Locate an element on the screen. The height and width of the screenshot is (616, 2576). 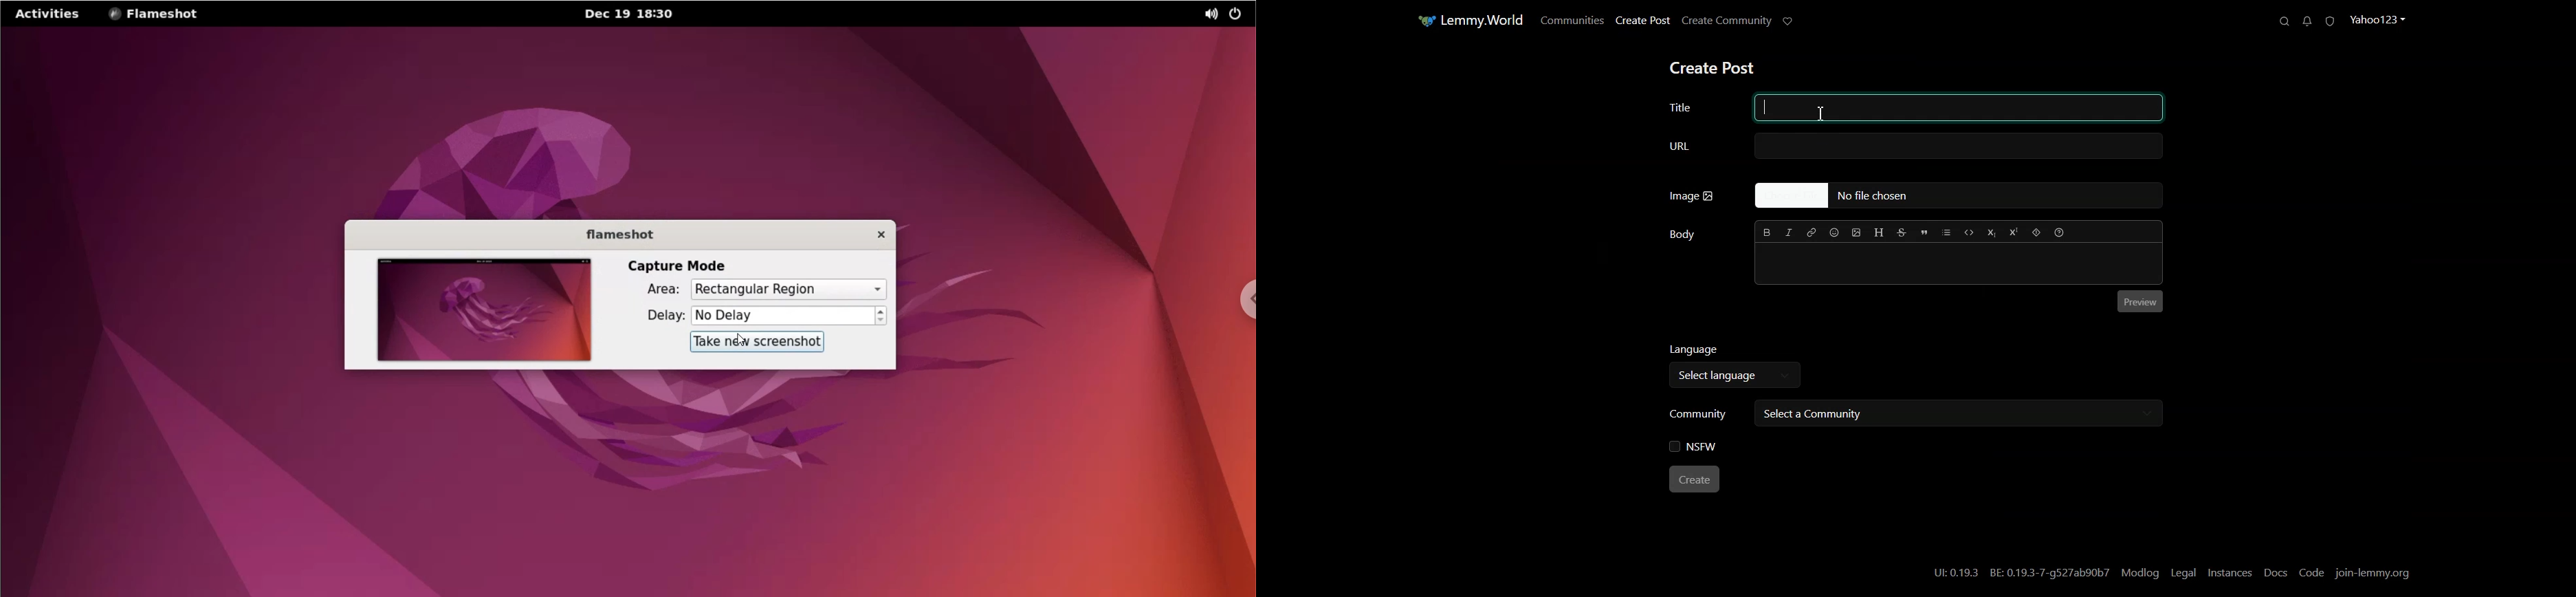
Image is located at coordinates (1692, 196).